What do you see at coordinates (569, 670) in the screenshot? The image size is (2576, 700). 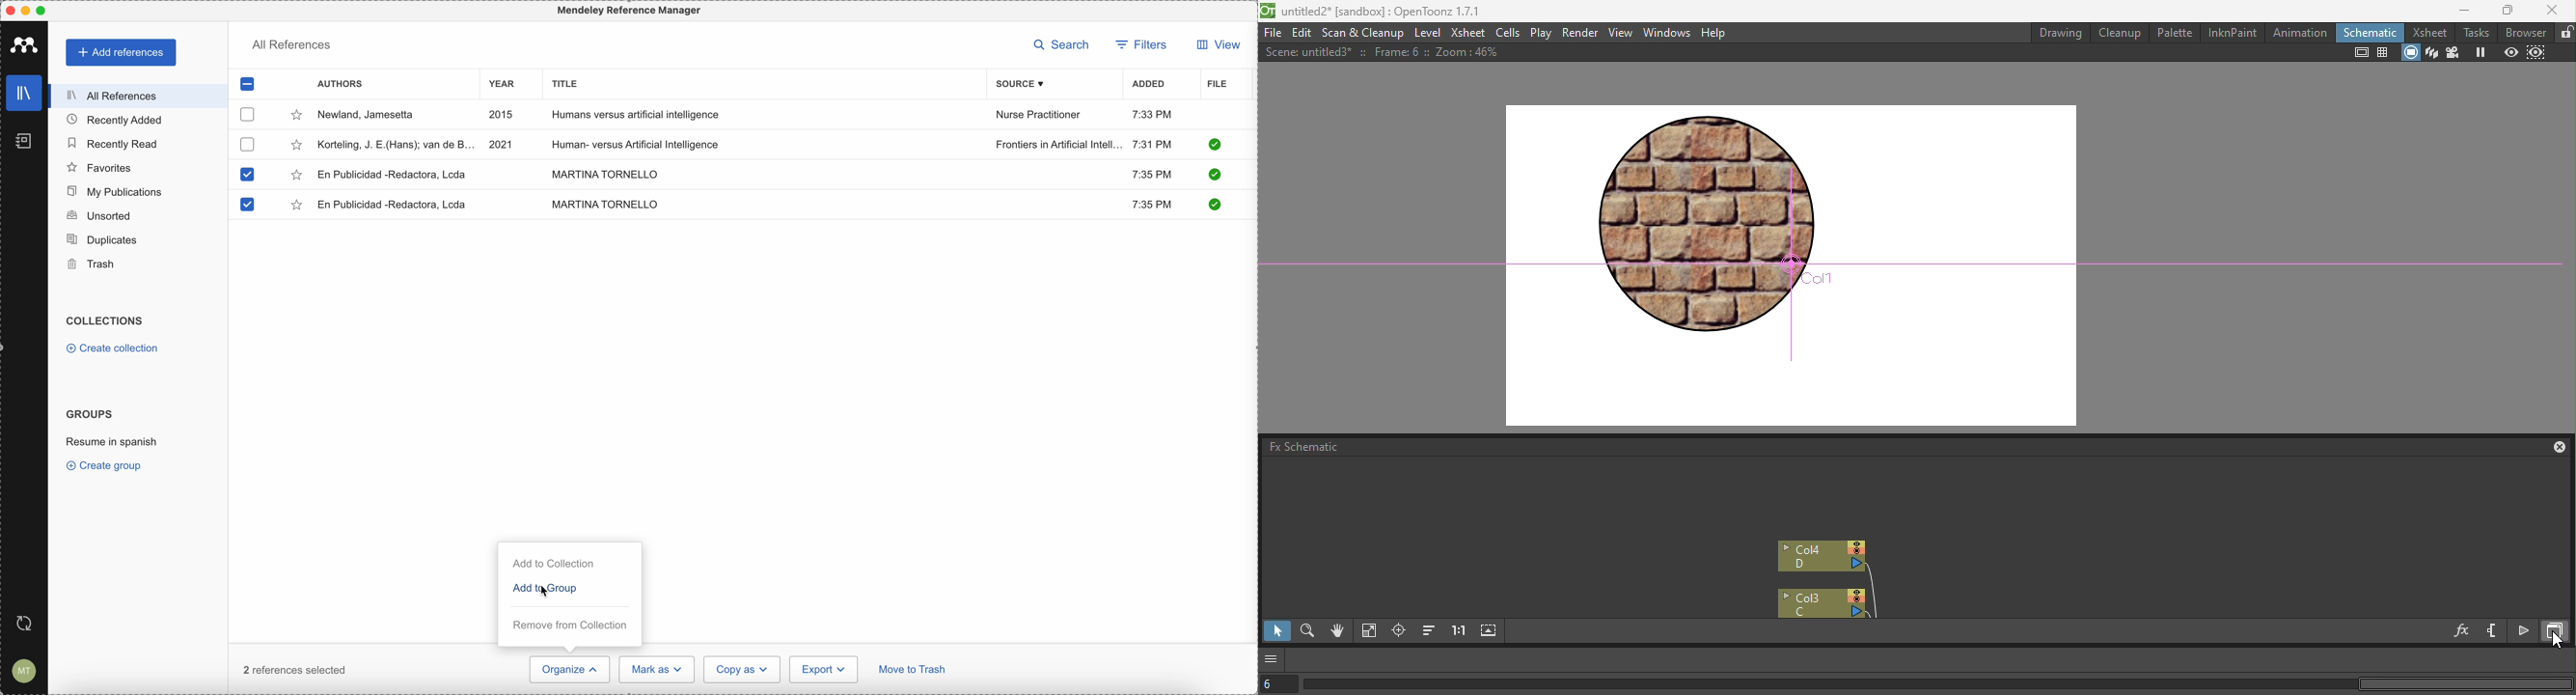 I see `organize` at bounding box center [569, 670].